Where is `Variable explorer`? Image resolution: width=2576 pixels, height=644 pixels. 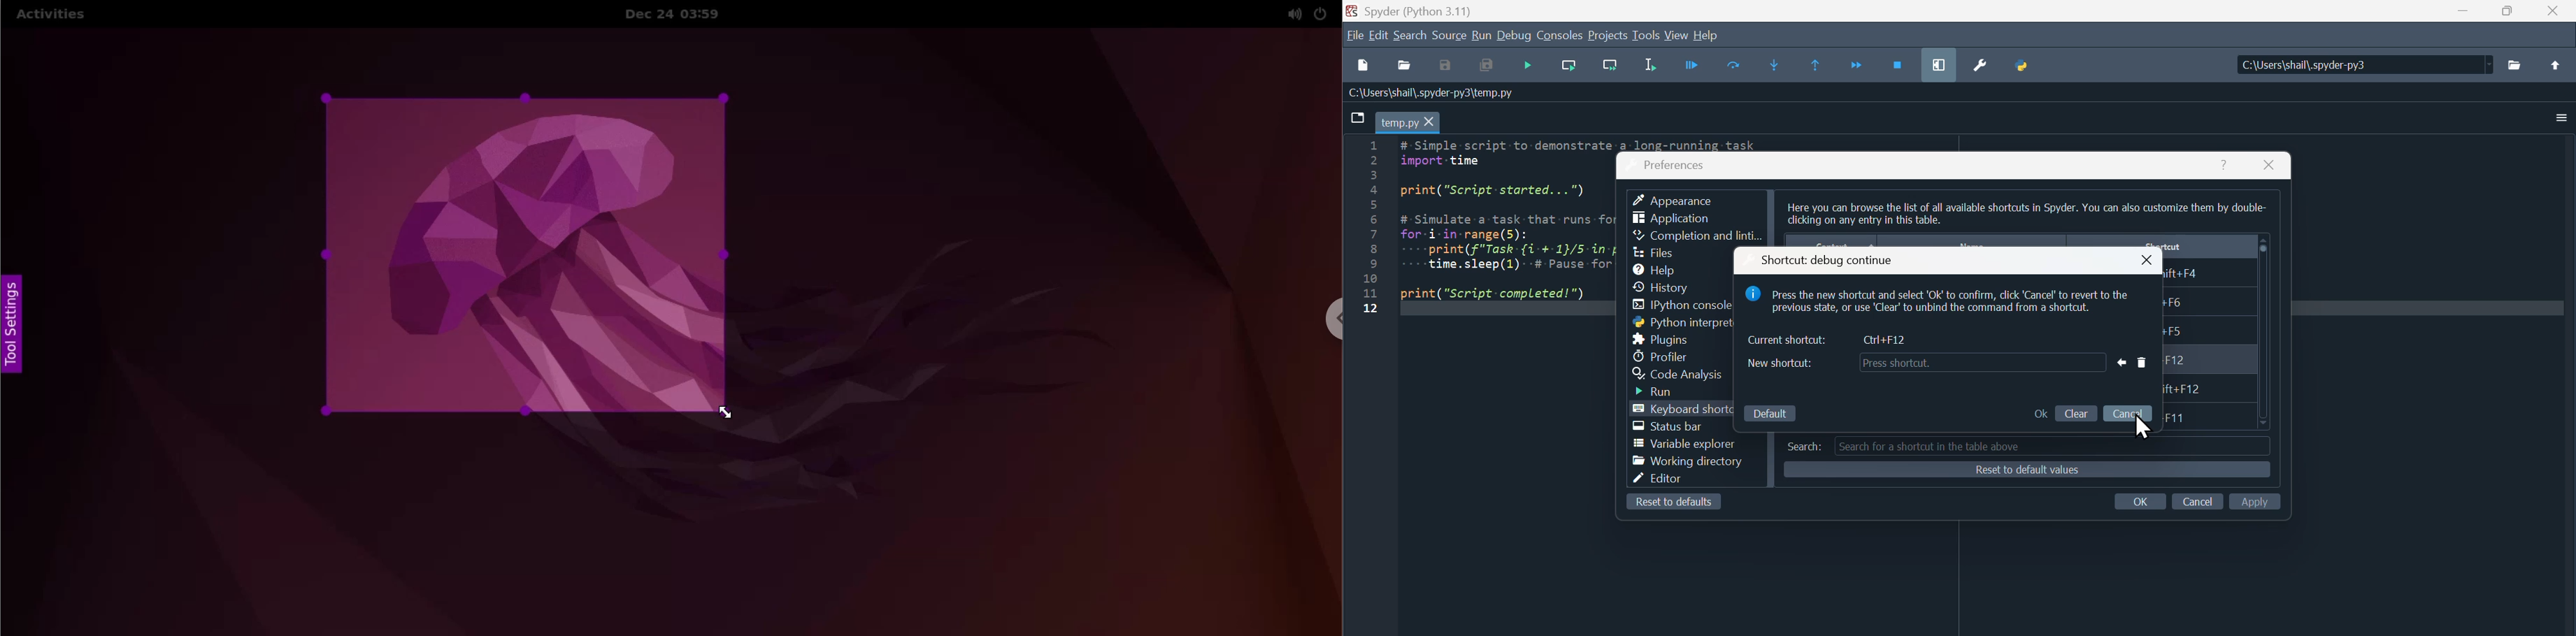 Variable explorer is located at coordinates (1681, 445).